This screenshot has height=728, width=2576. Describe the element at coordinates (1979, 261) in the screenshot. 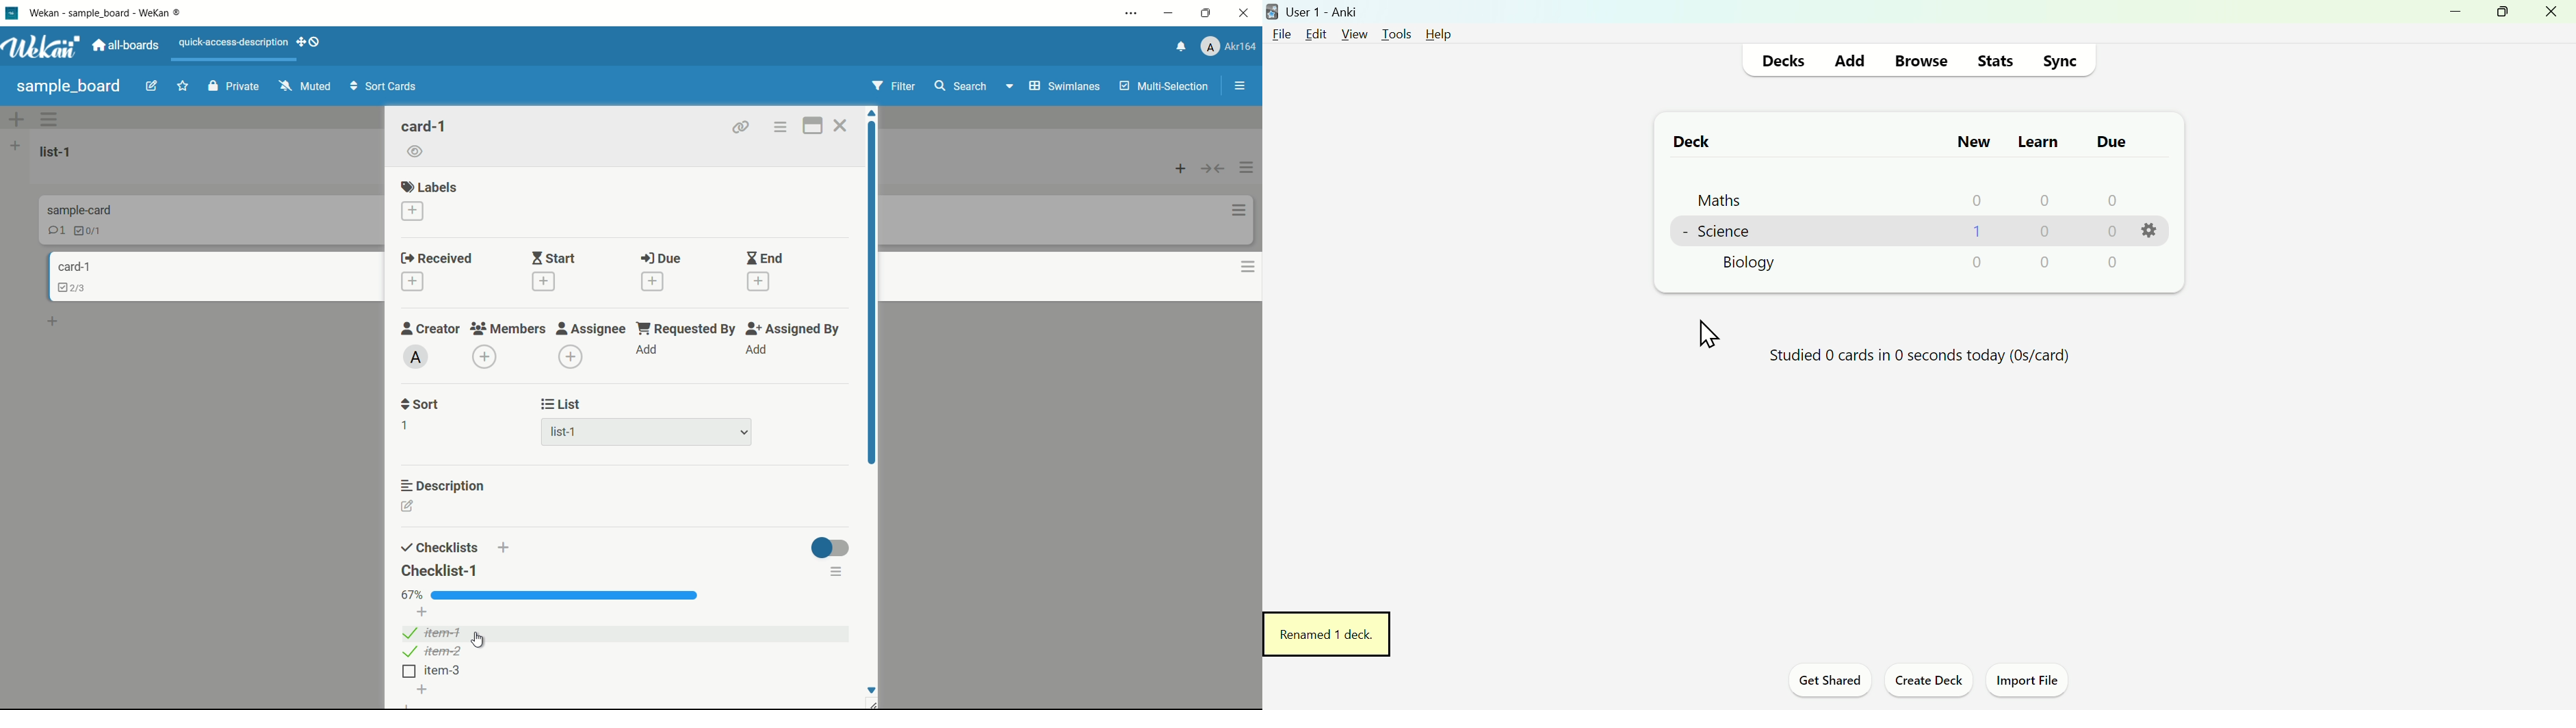

I see `0` at that location.